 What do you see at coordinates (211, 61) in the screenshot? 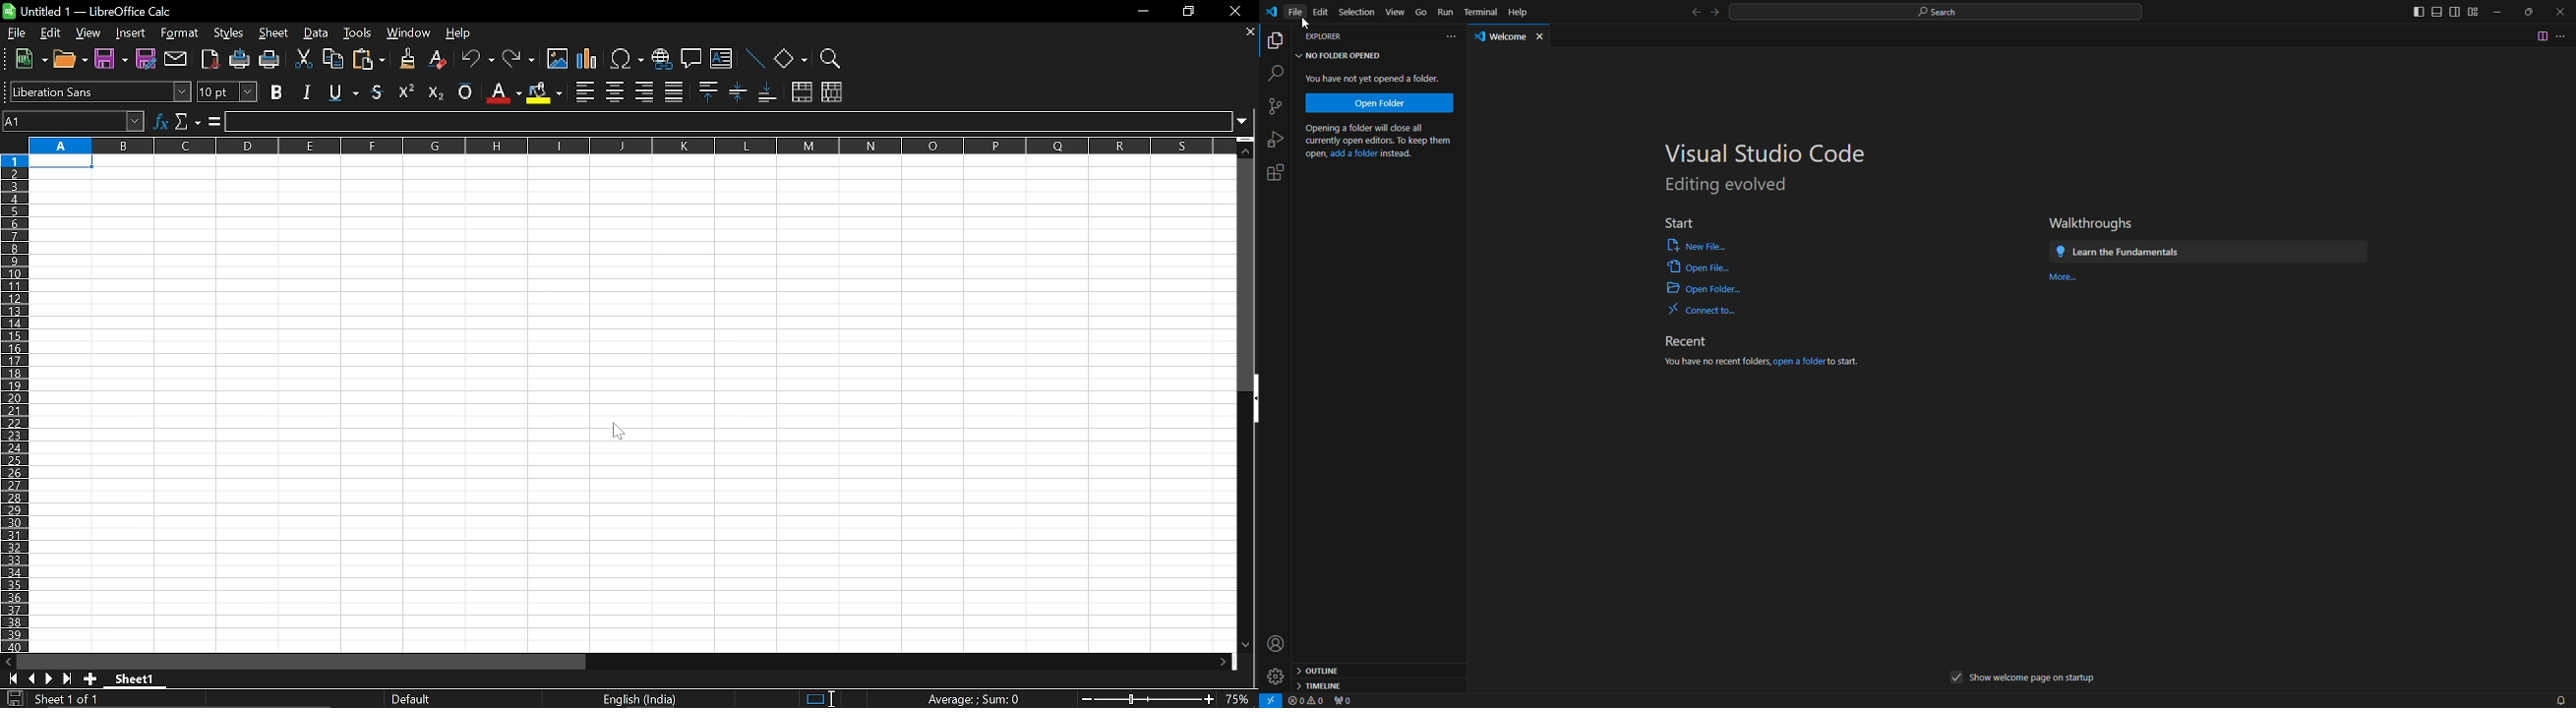
I see `export as pdf` at bounding box center [211, 61].